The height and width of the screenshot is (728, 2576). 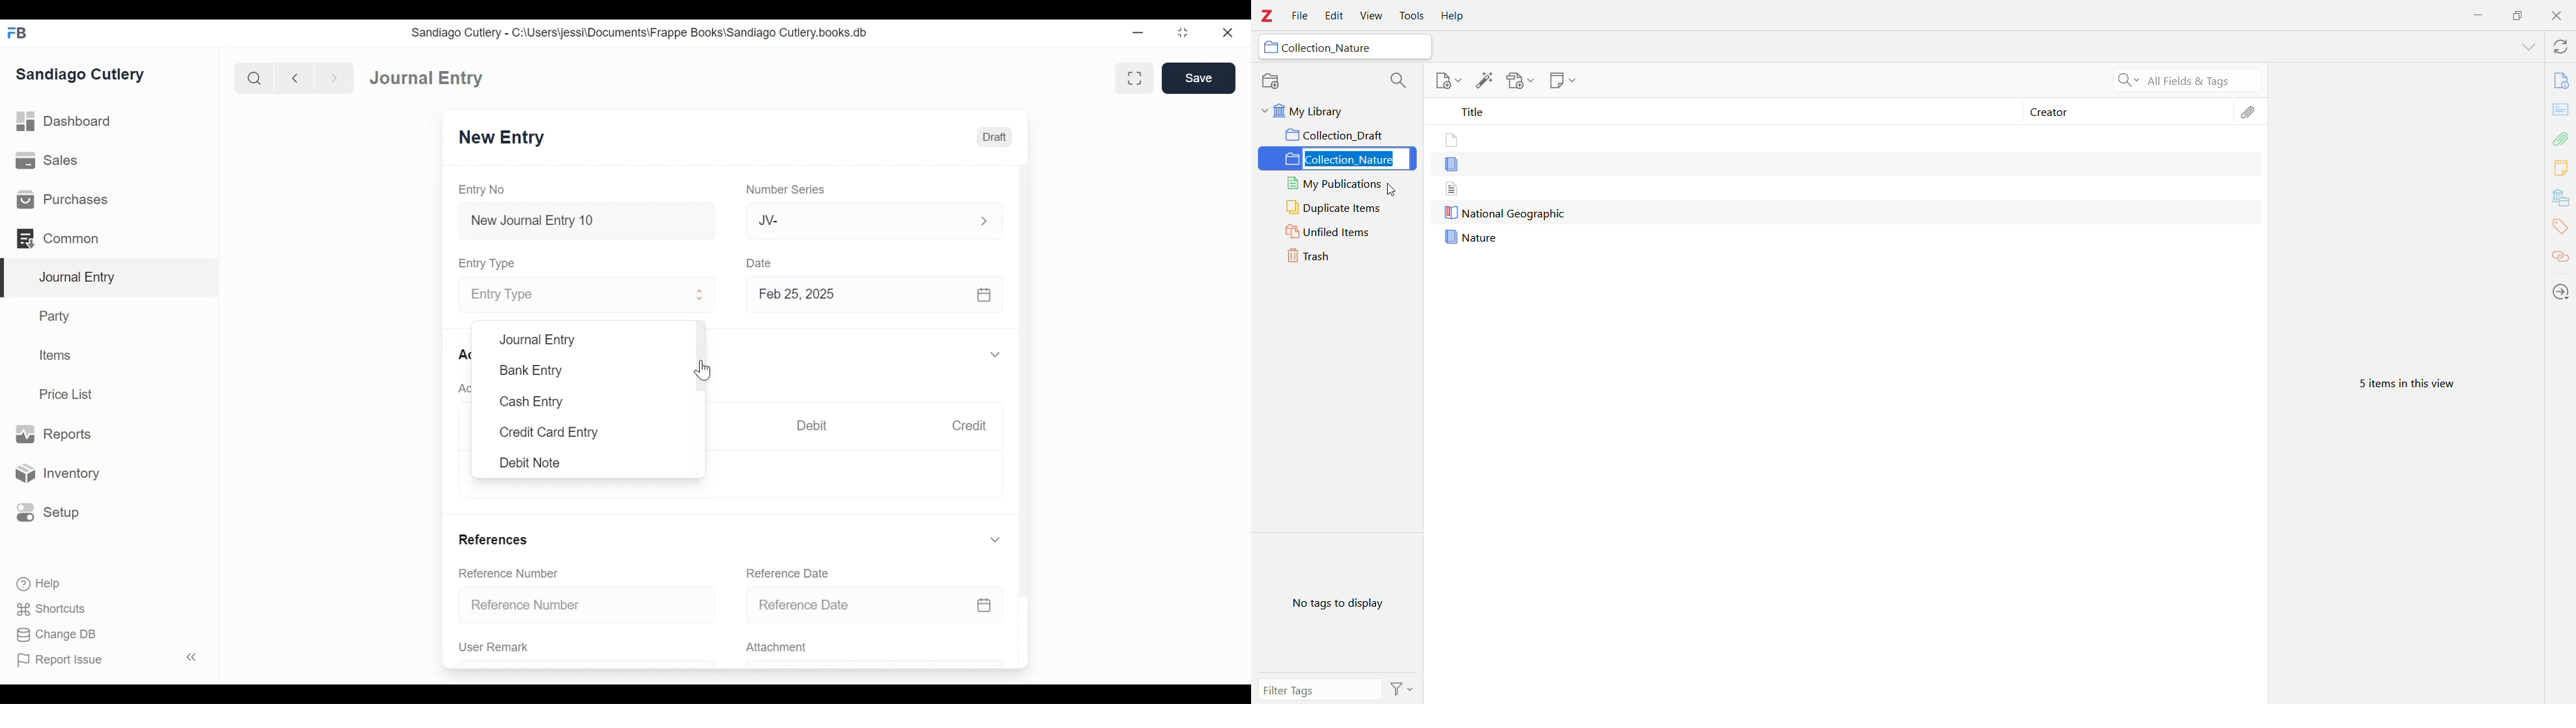 I want to click on Party, so click(x=53, y=316).